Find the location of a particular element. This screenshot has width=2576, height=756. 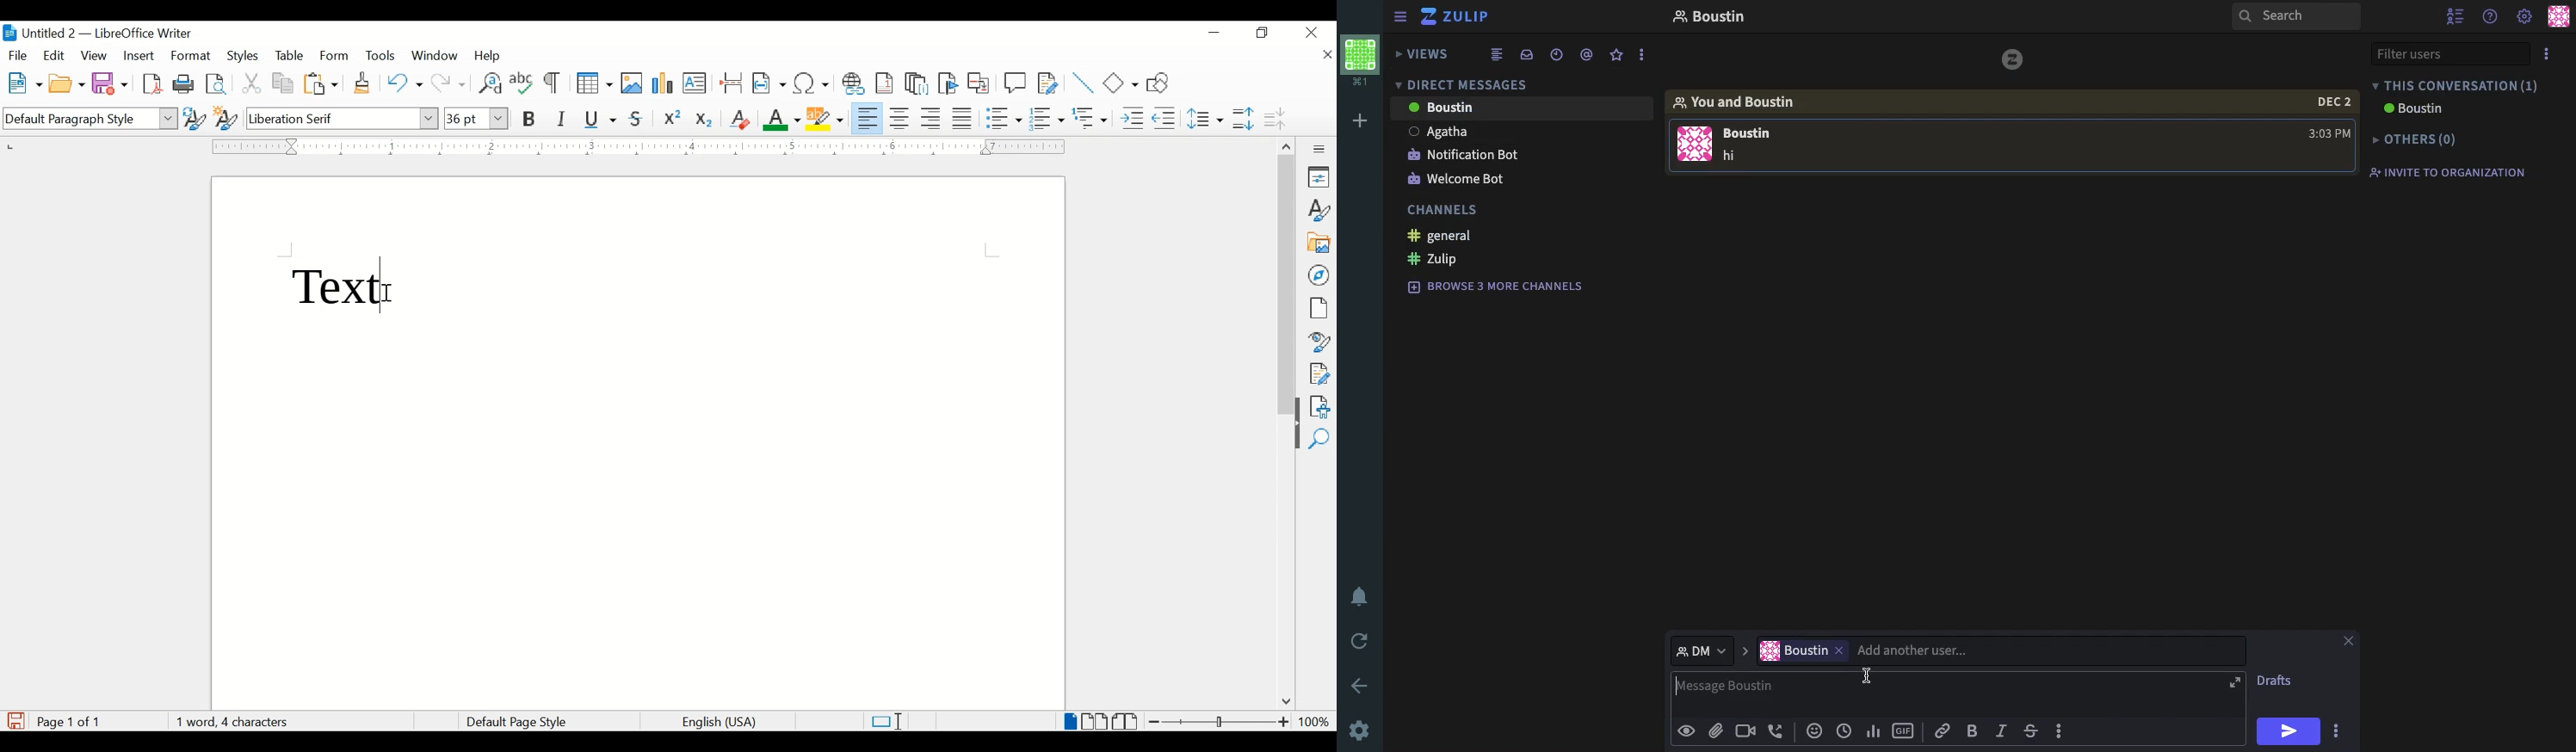

strikethrough  is located at coordinates (2033, 728).